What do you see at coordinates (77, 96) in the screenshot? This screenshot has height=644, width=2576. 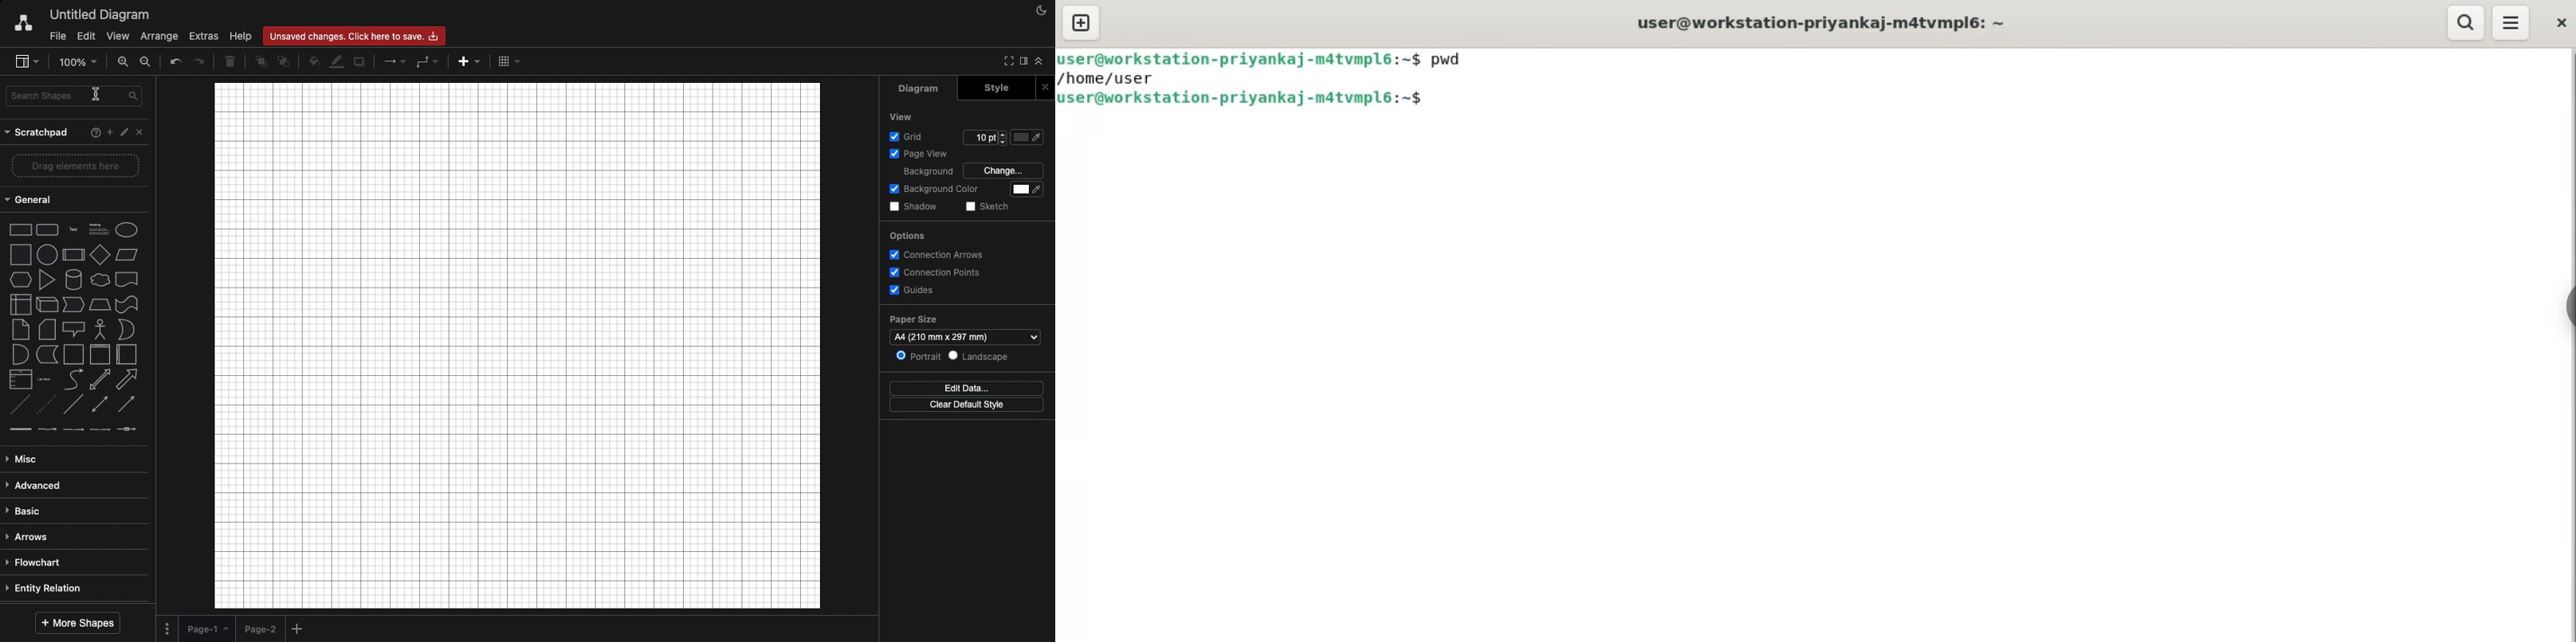 I see `Search shapes` at bounding box center [77, 96].